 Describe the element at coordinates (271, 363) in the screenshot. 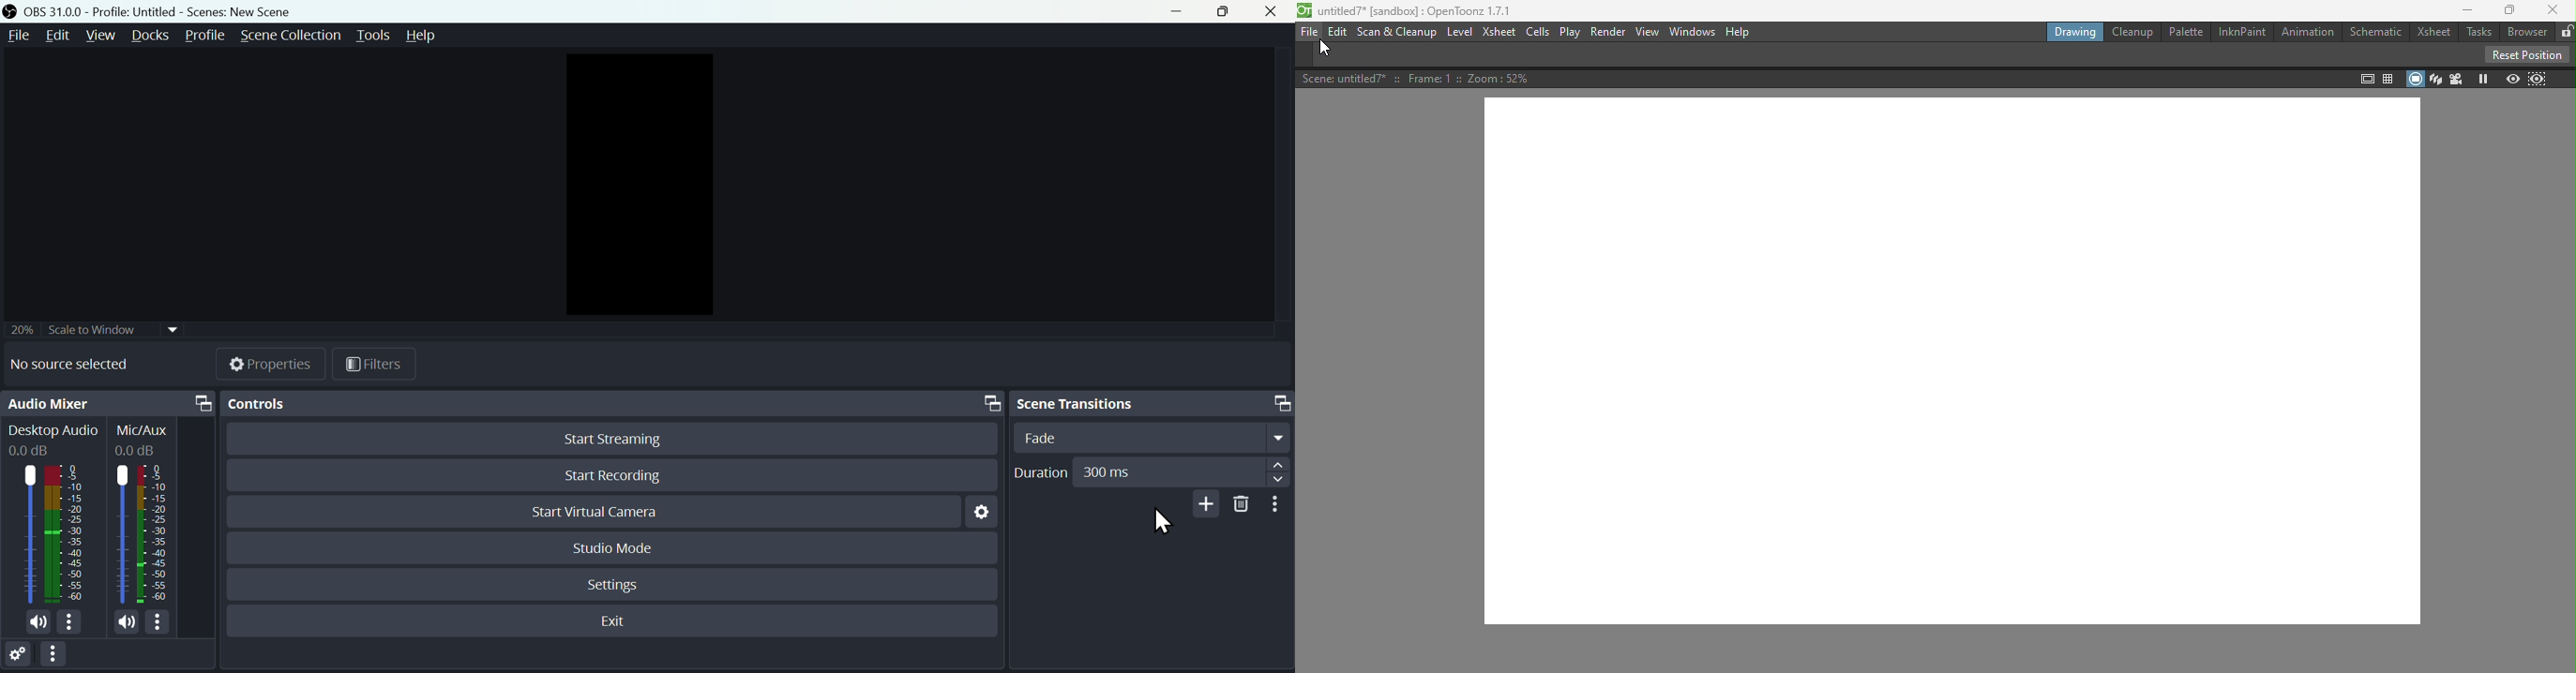

I see `Properties` at that location.